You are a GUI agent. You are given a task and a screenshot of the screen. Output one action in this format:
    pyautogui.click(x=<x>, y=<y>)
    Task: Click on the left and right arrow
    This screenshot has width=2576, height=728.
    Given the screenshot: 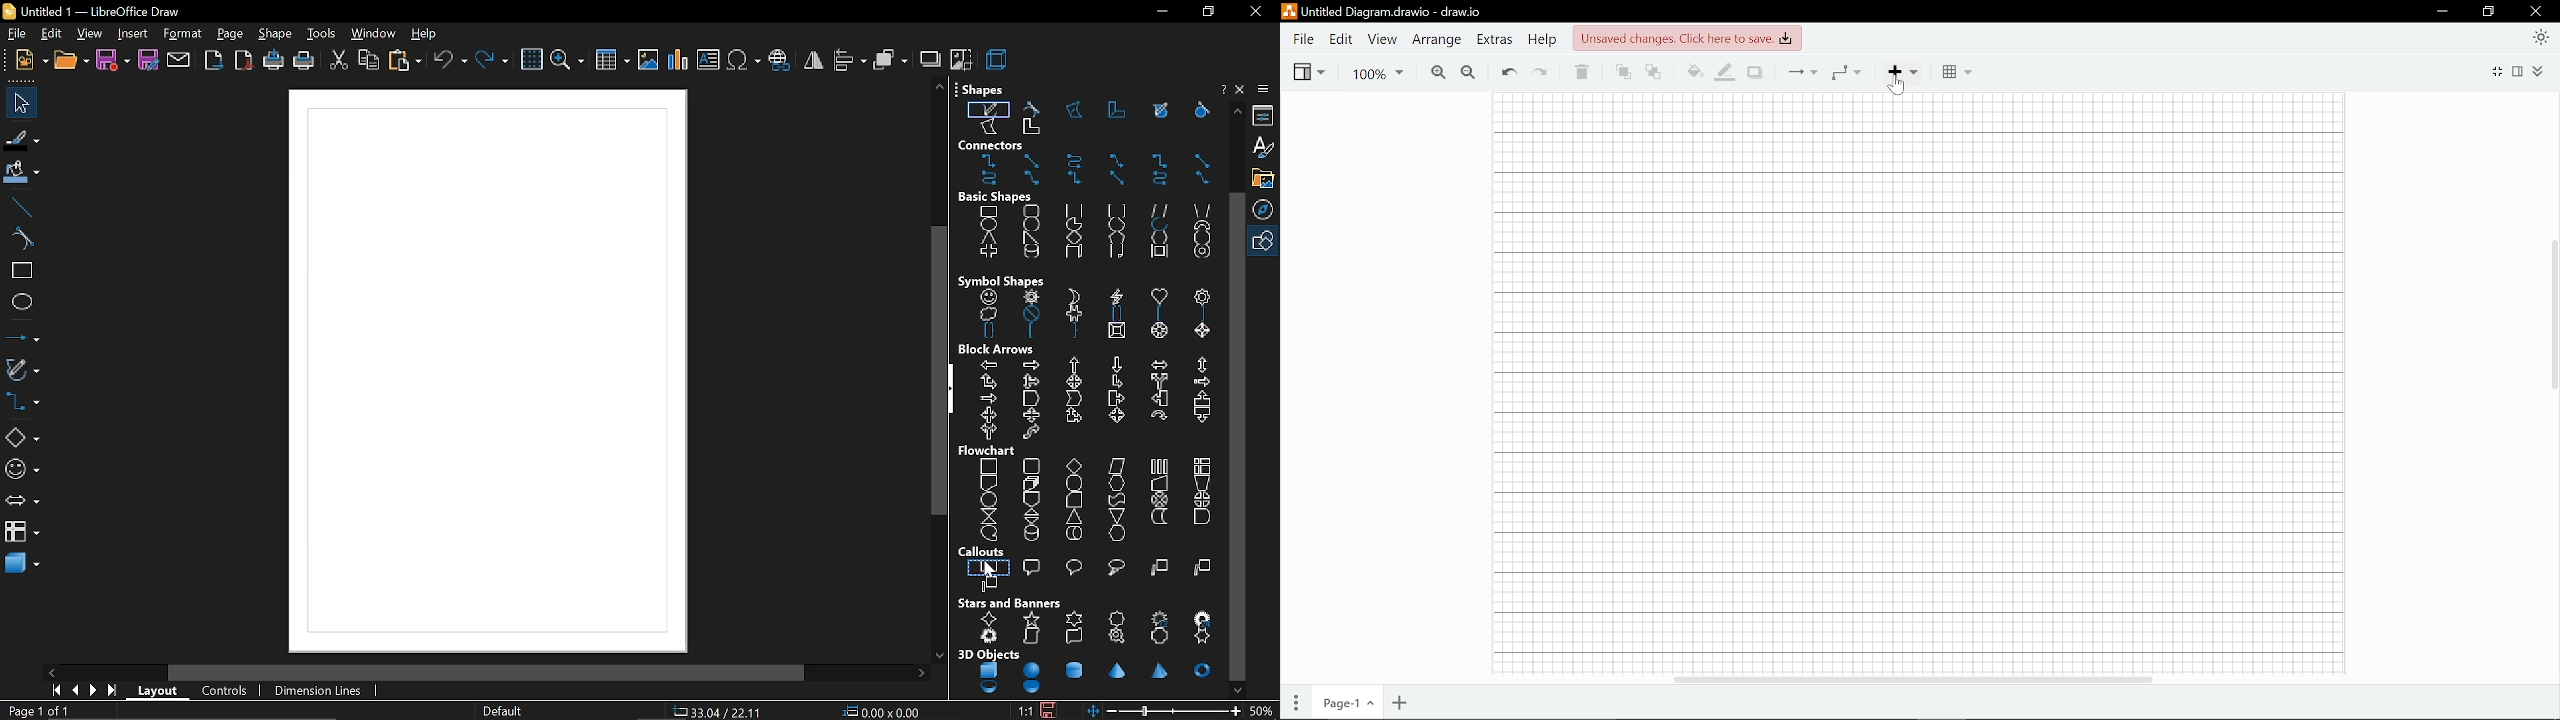 What is the action you would take?
    pyautogui.click(x=1157, y=364)
    